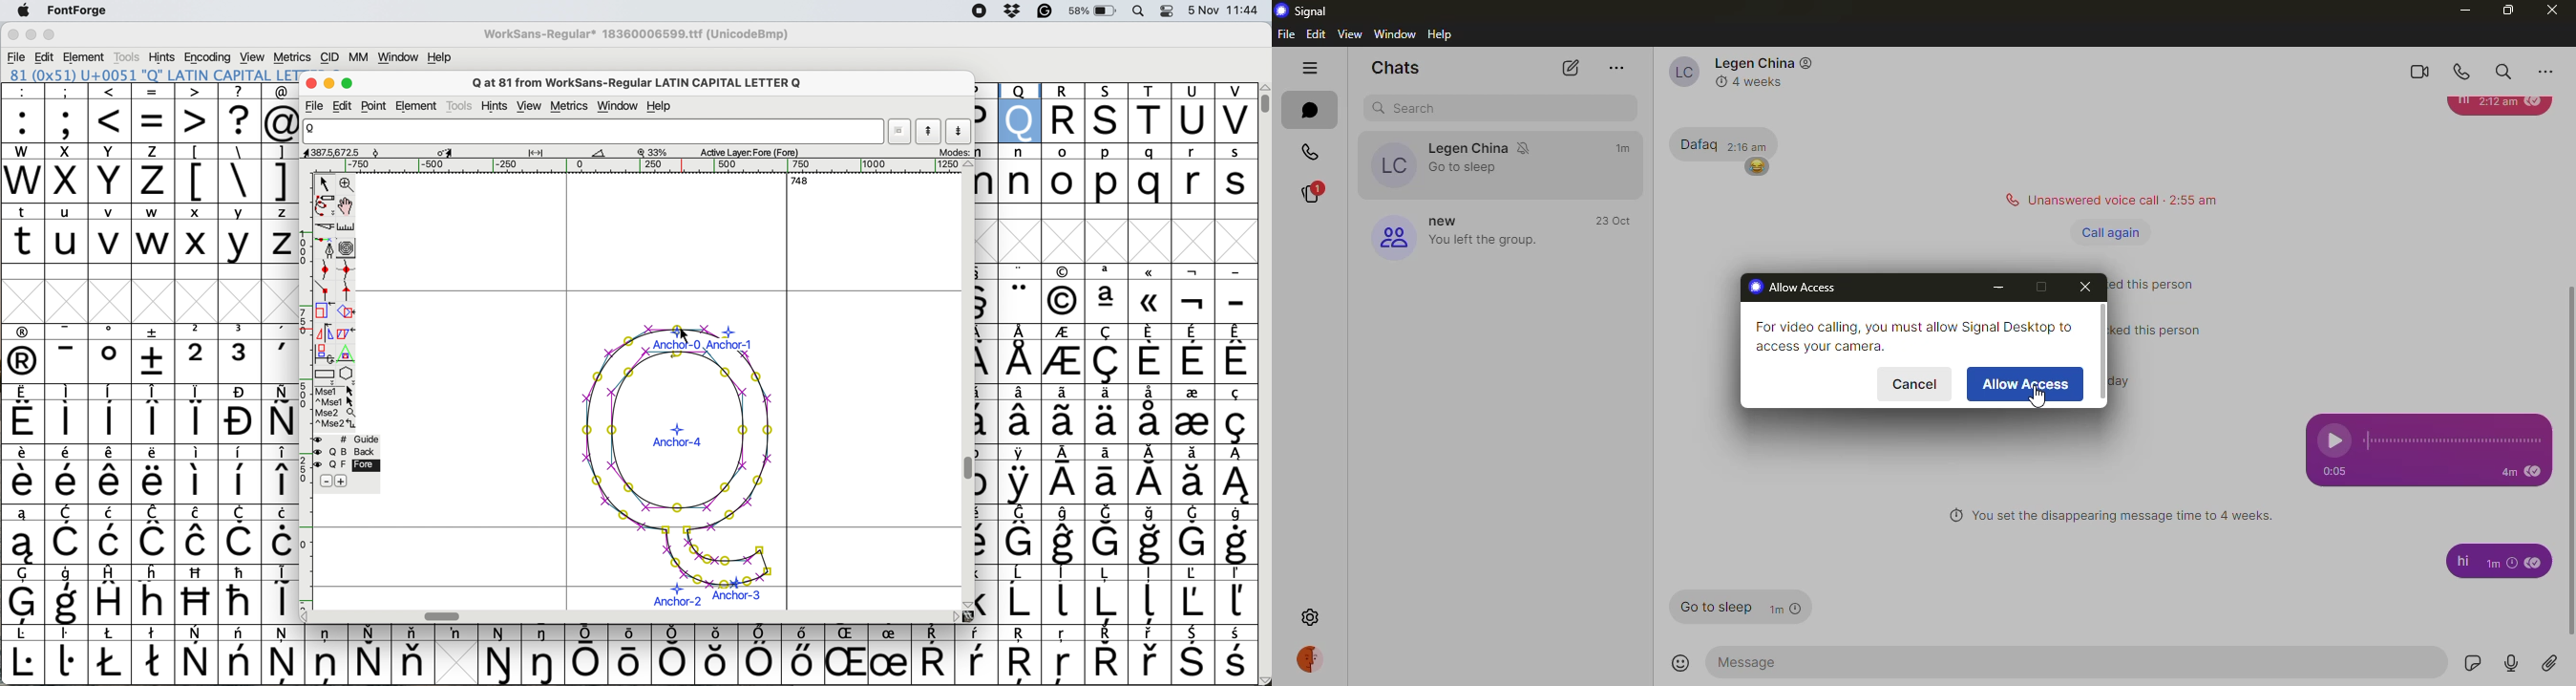  What do you see at coordinates (686, 333) in the screenshot?
I see `cursor` at bounding box center [686, 333].